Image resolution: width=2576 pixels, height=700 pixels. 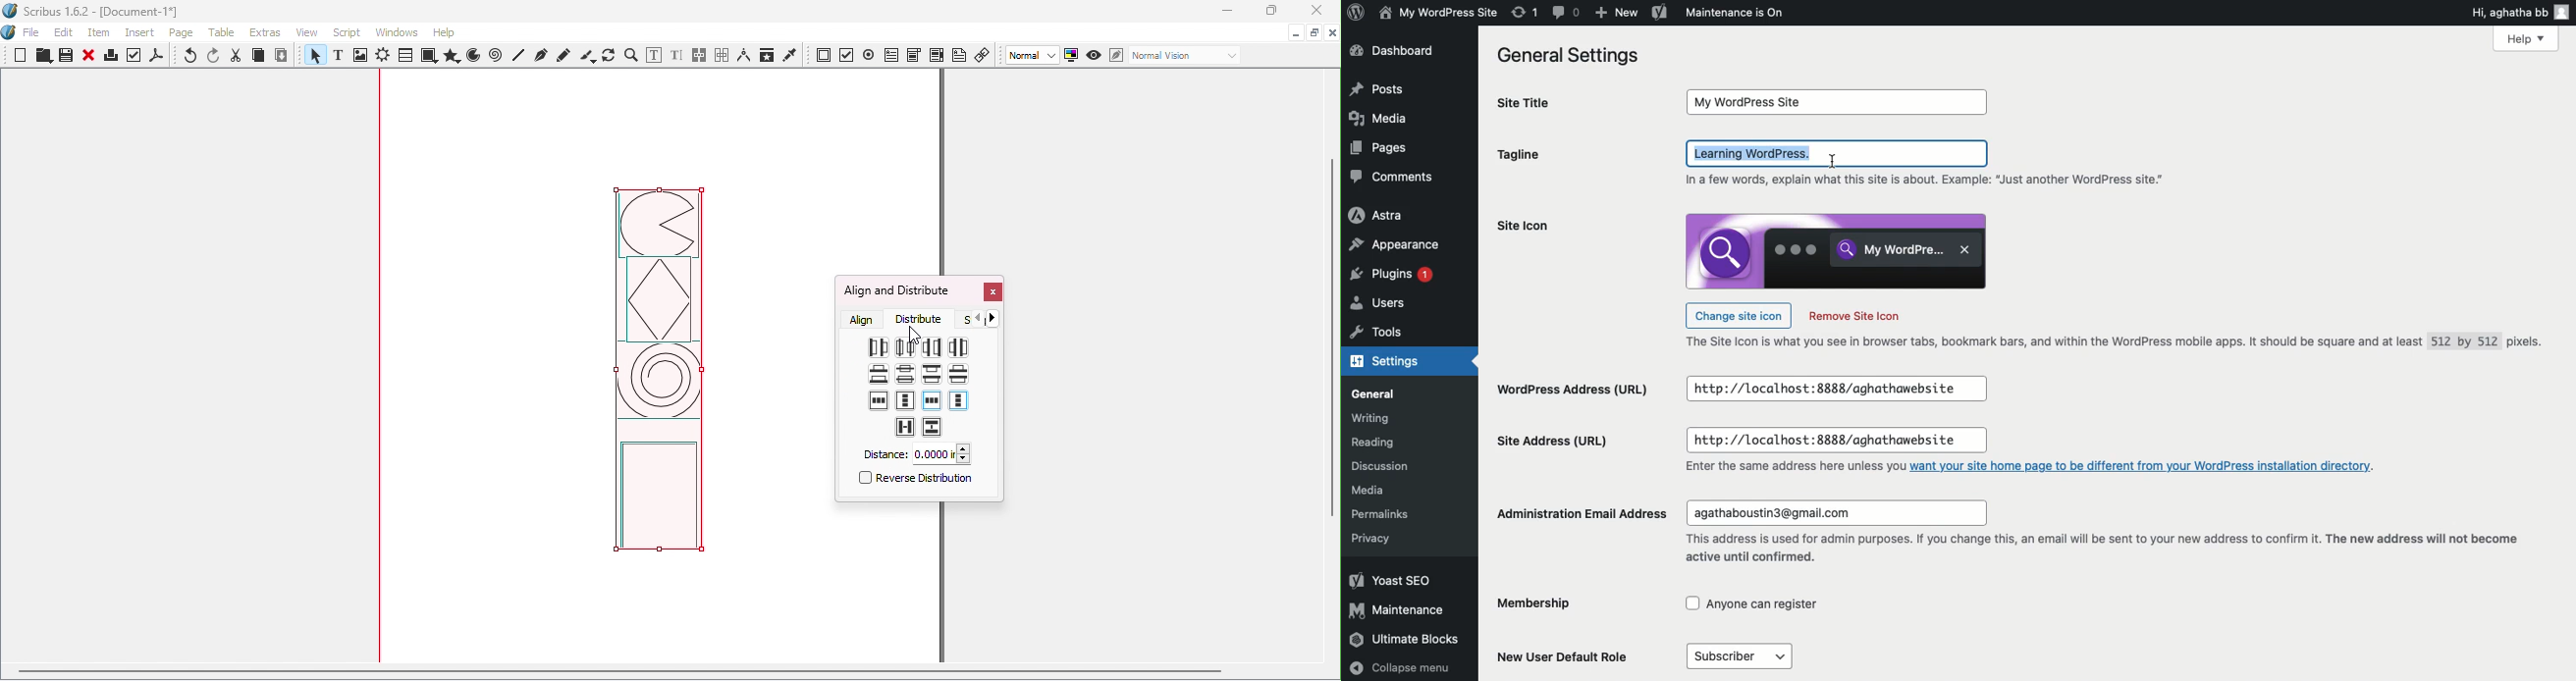 I want to click on Minimize, so click(x=1226, y=12).